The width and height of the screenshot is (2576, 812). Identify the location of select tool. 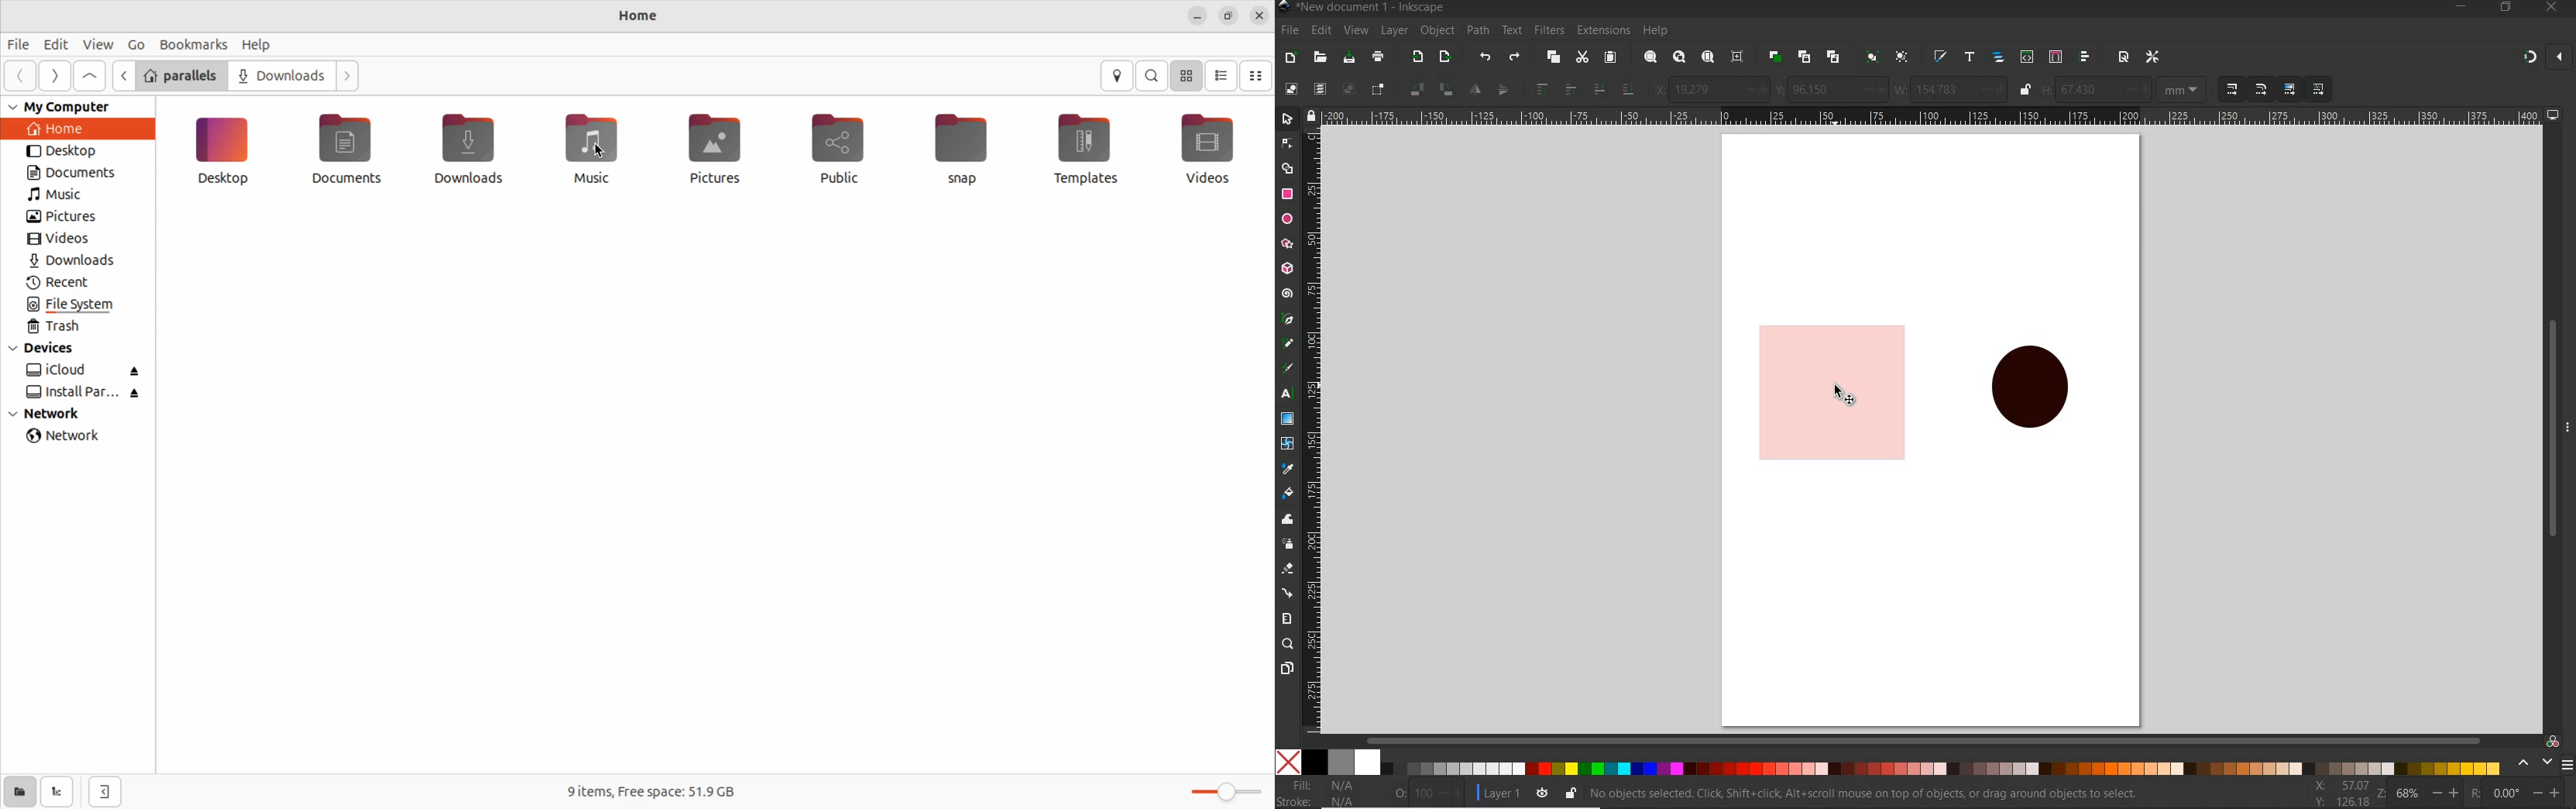
(1288, 118).